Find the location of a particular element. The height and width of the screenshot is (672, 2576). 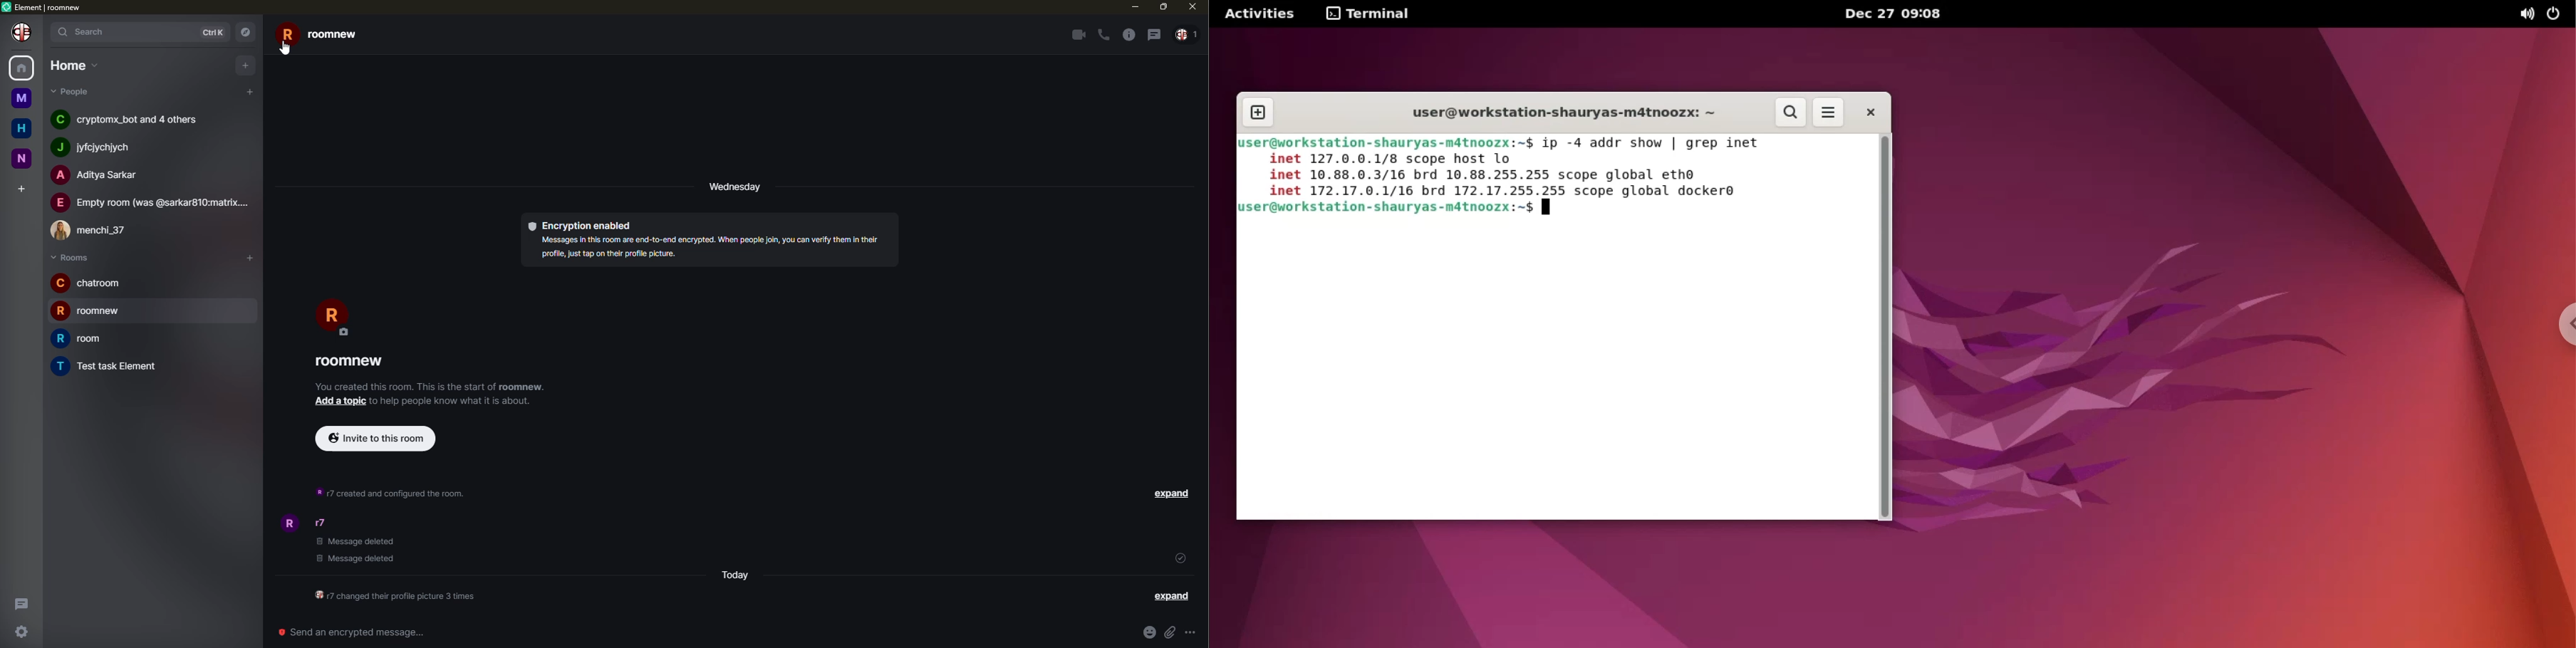

mi is located at coordinates (1135, 8).